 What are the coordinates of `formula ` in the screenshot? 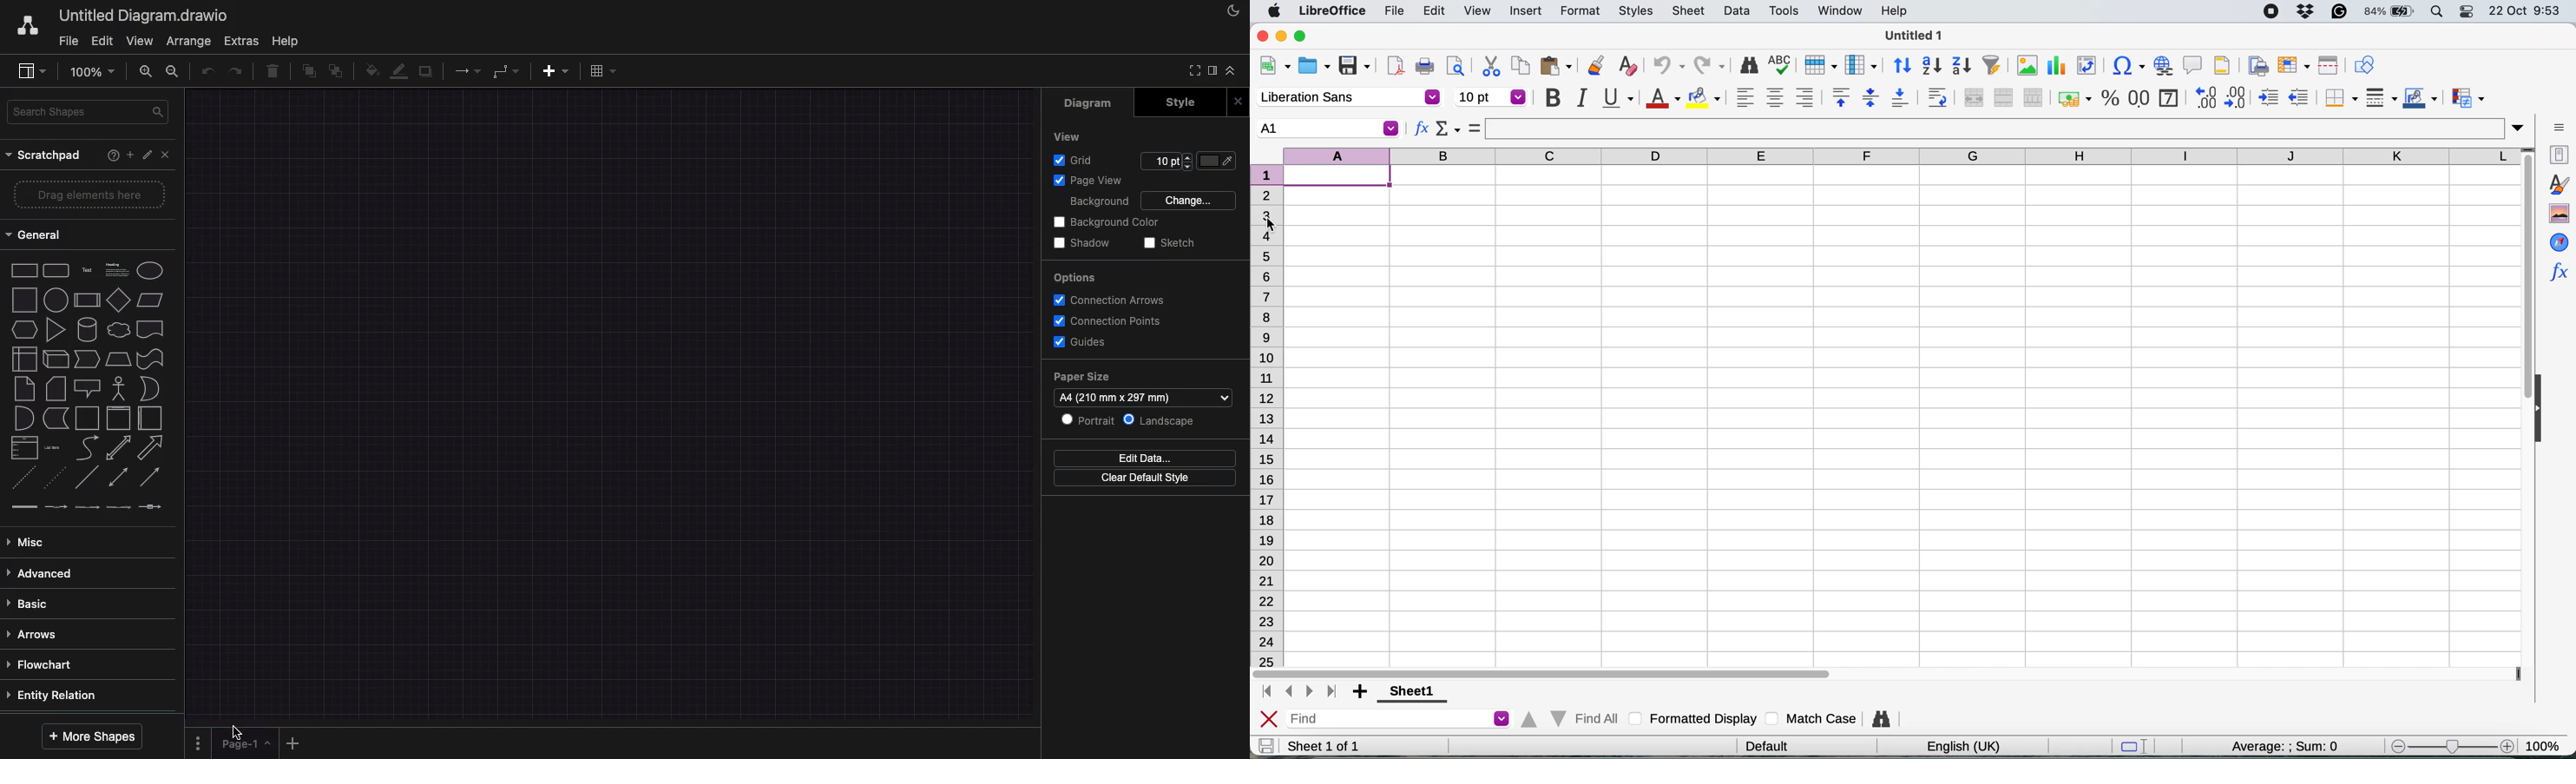 It's located at (1475, 128).